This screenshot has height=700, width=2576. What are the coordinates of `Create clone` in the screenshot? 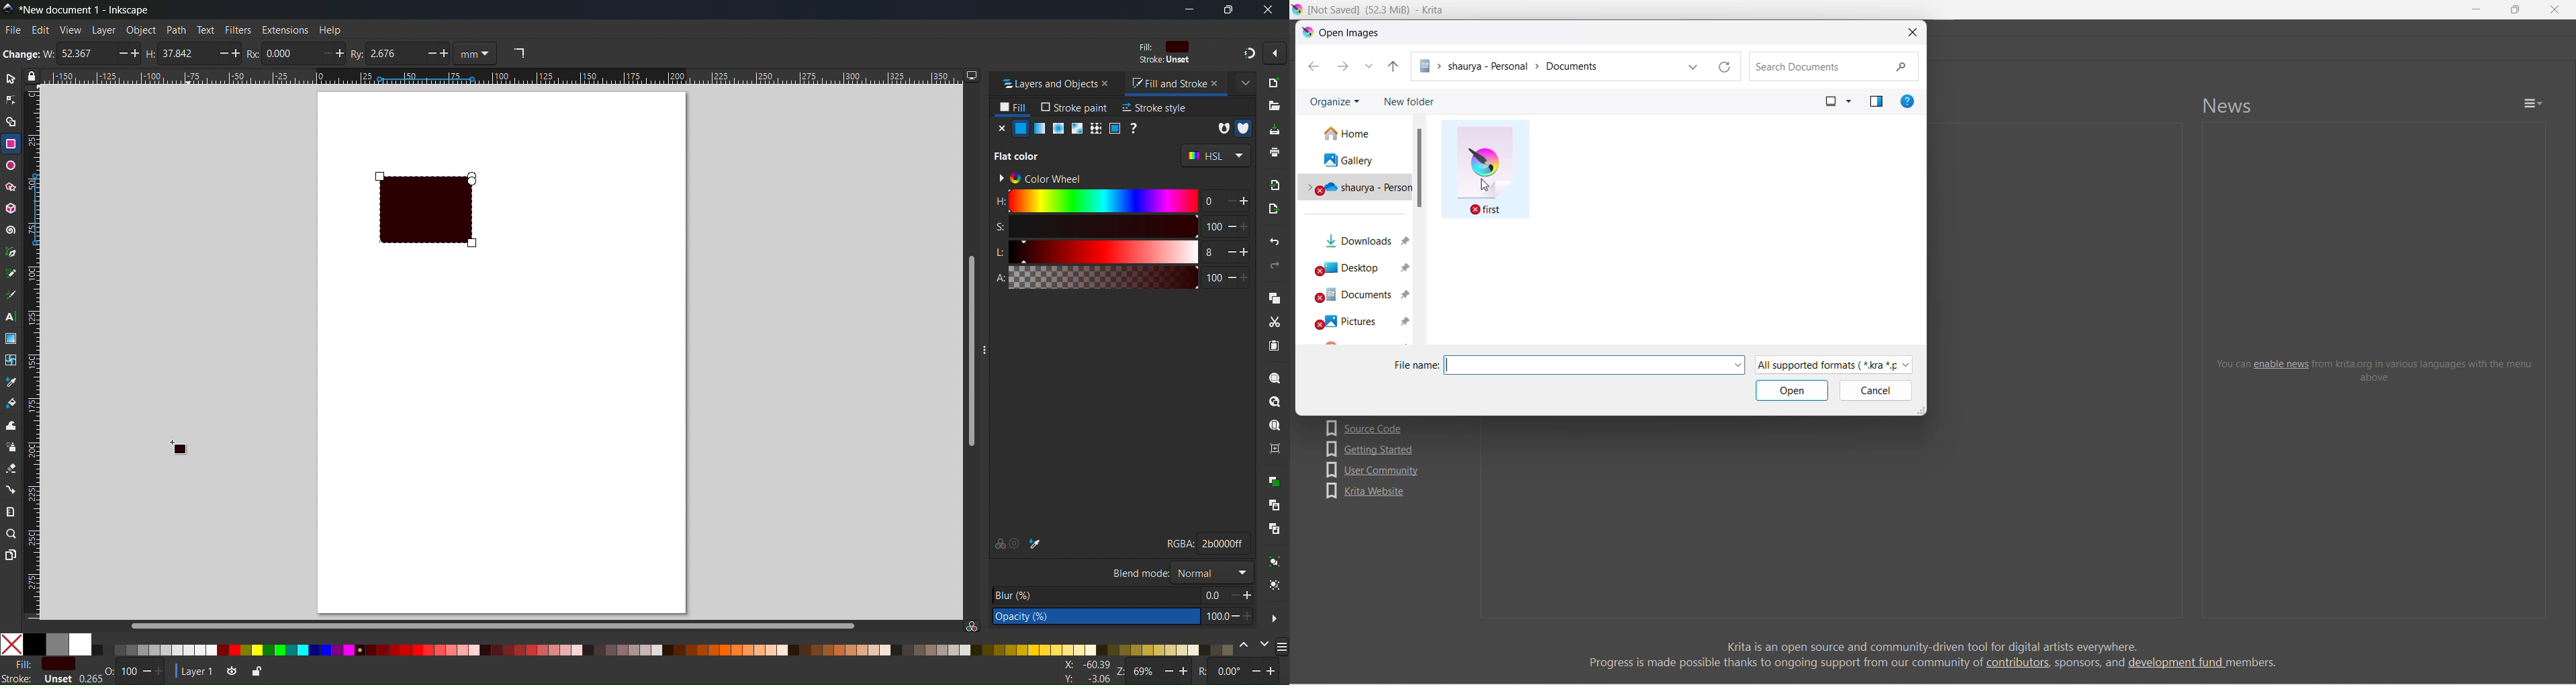 It's located at (1274, 504).